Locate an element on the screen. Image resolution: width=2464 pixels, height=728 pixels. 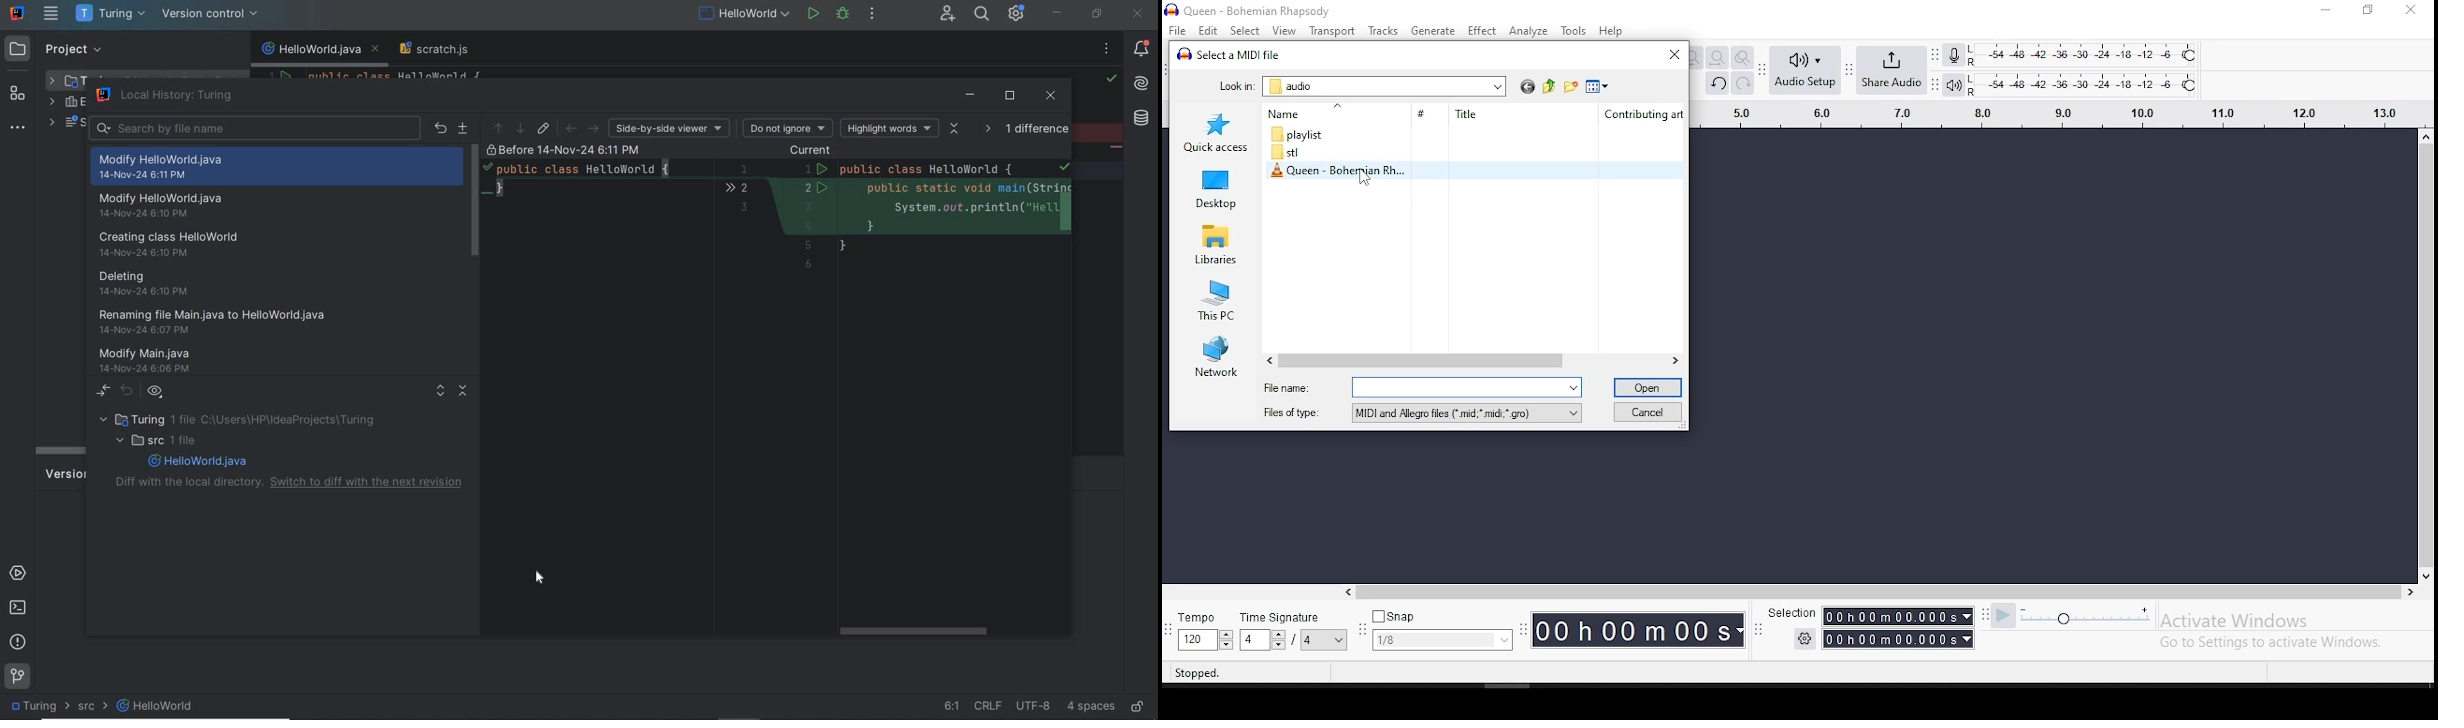
project folder is located at coordinates (245, 420).